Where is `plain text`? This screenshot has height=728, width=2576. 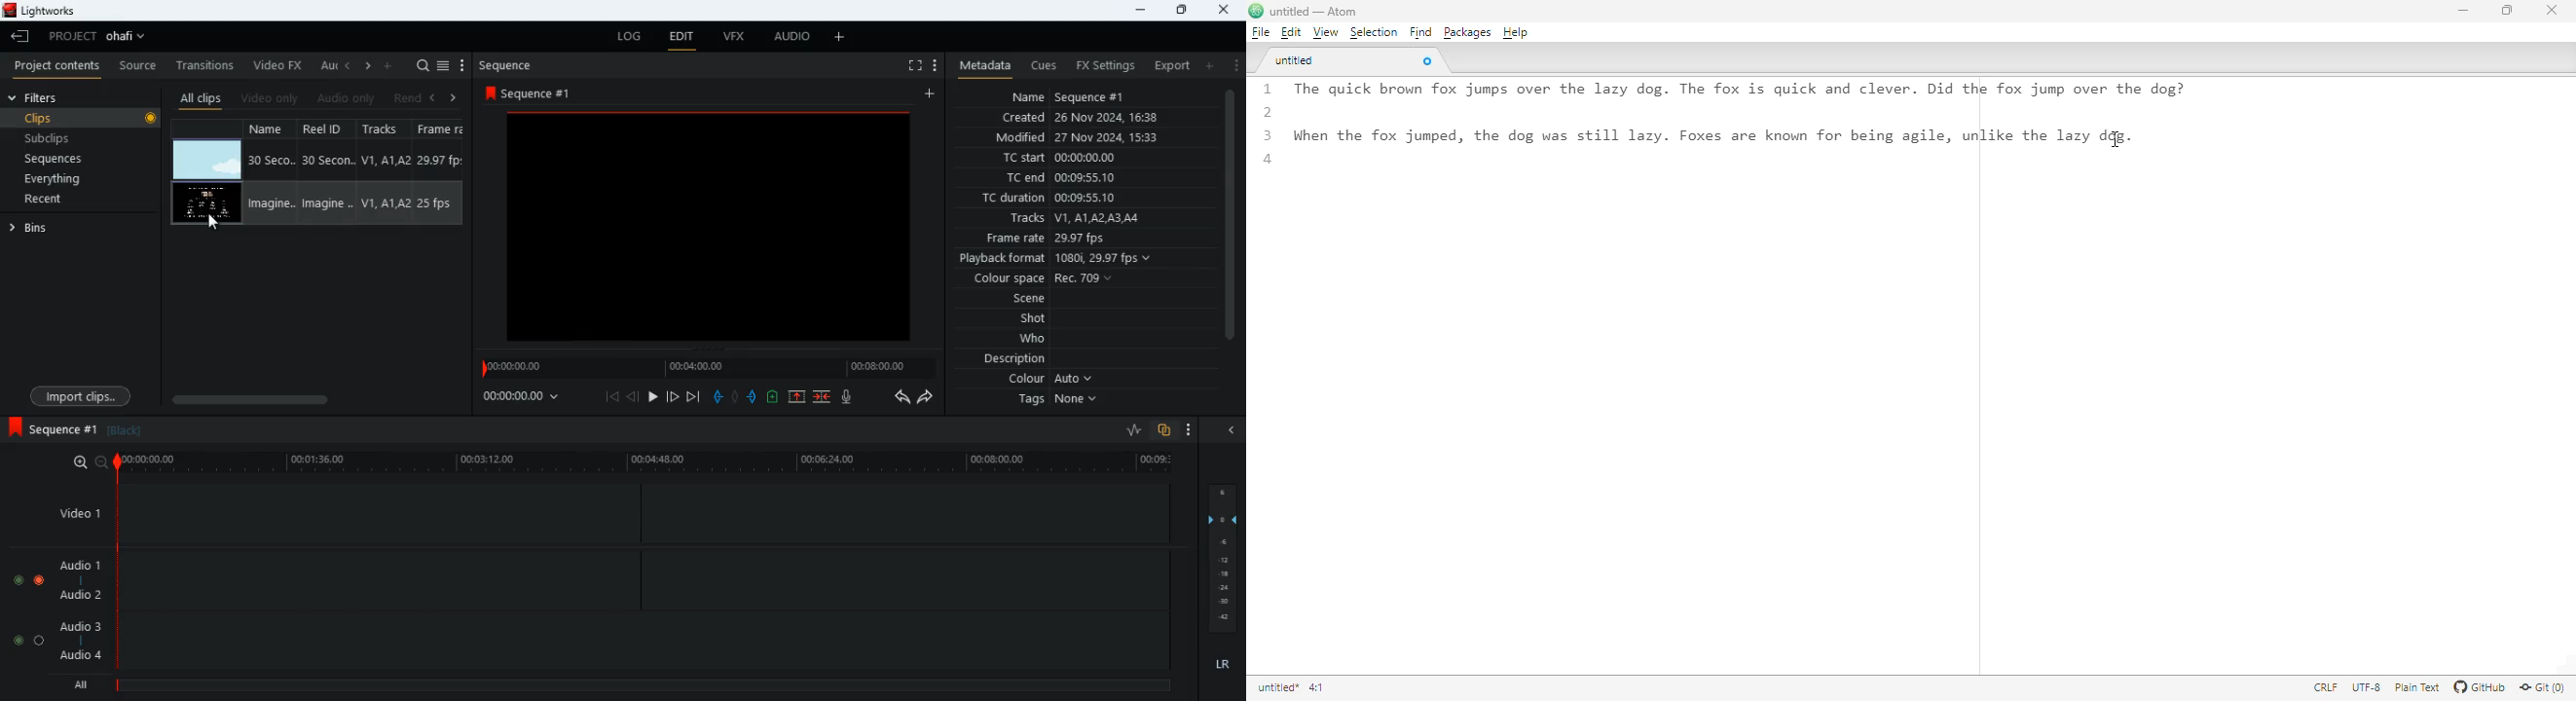 plain text is located at coordinates (2418, 687).